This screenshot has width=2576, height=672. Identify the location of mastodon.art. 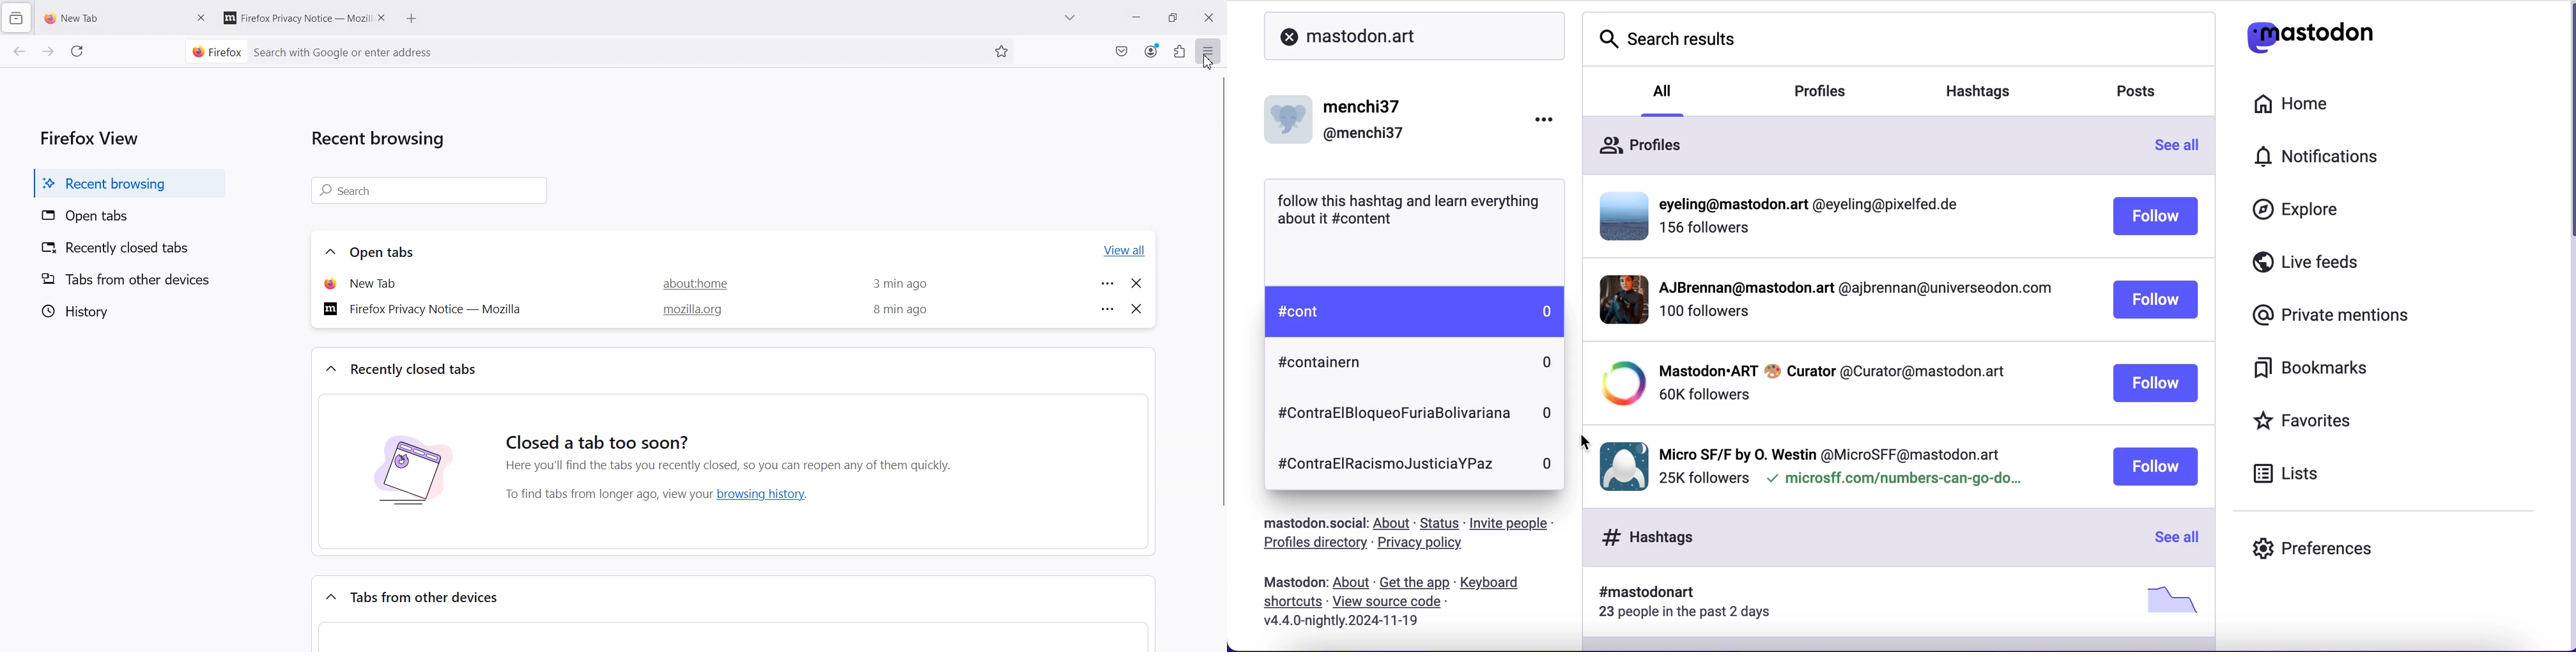
(1416, 36).